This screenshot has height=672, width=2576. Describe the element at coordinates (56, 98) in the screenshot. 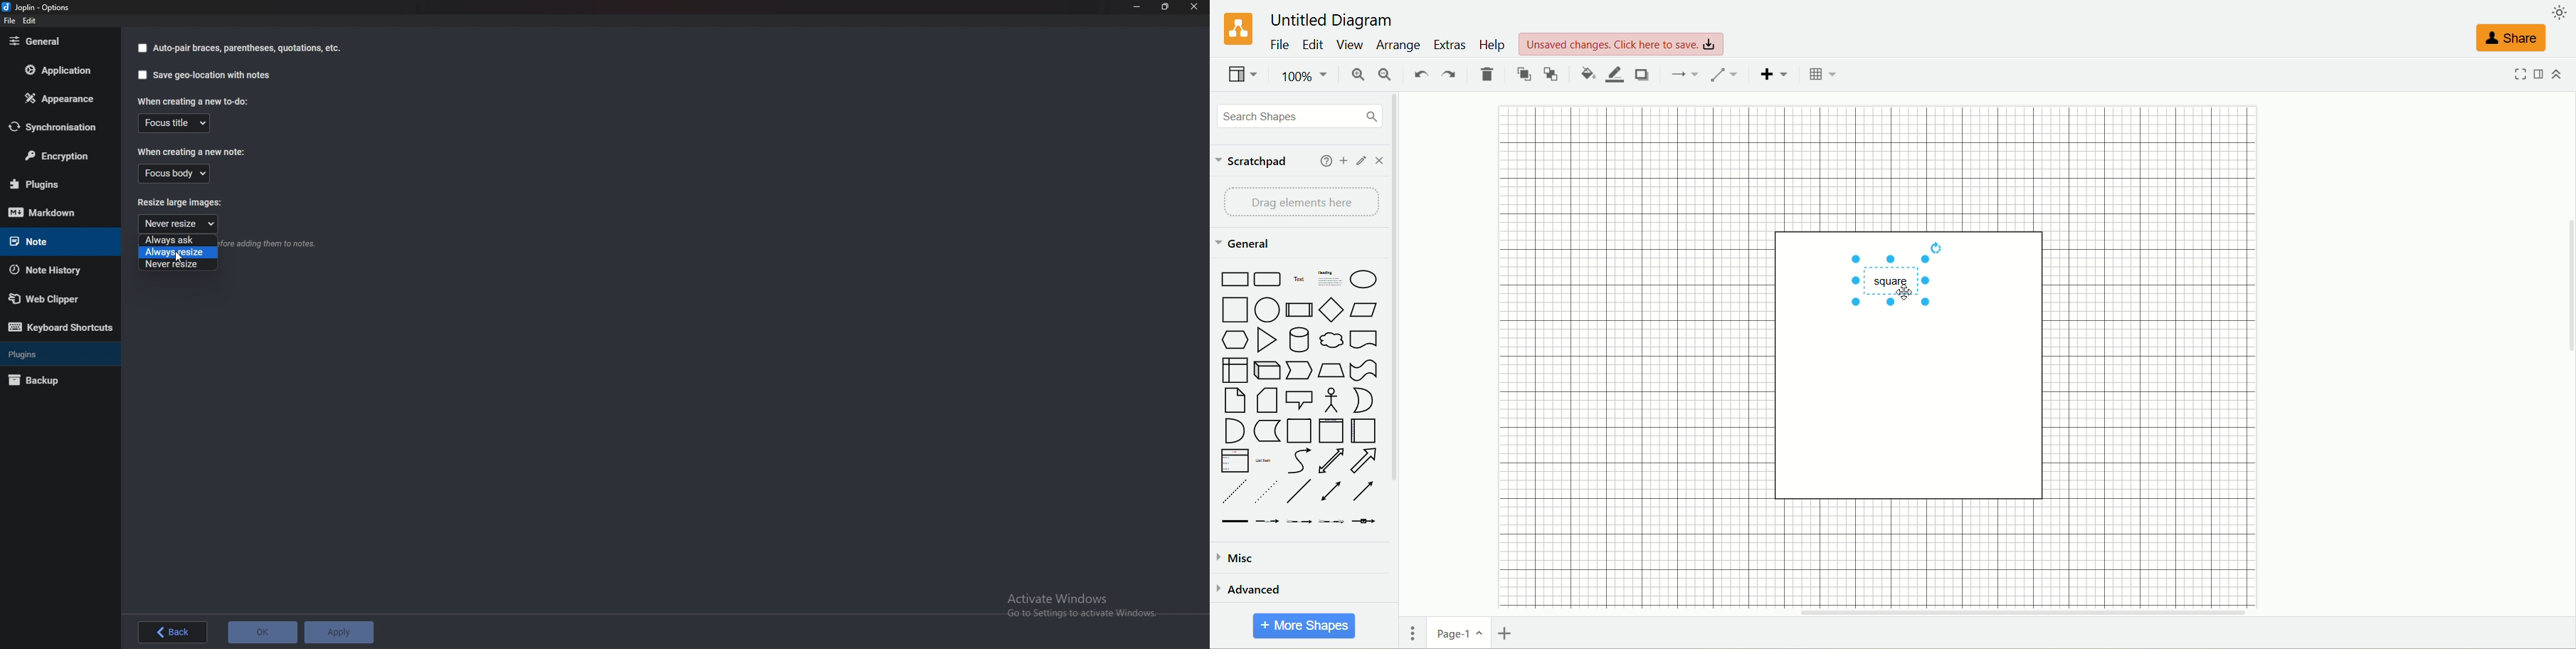

I see `Appearance` at that location.